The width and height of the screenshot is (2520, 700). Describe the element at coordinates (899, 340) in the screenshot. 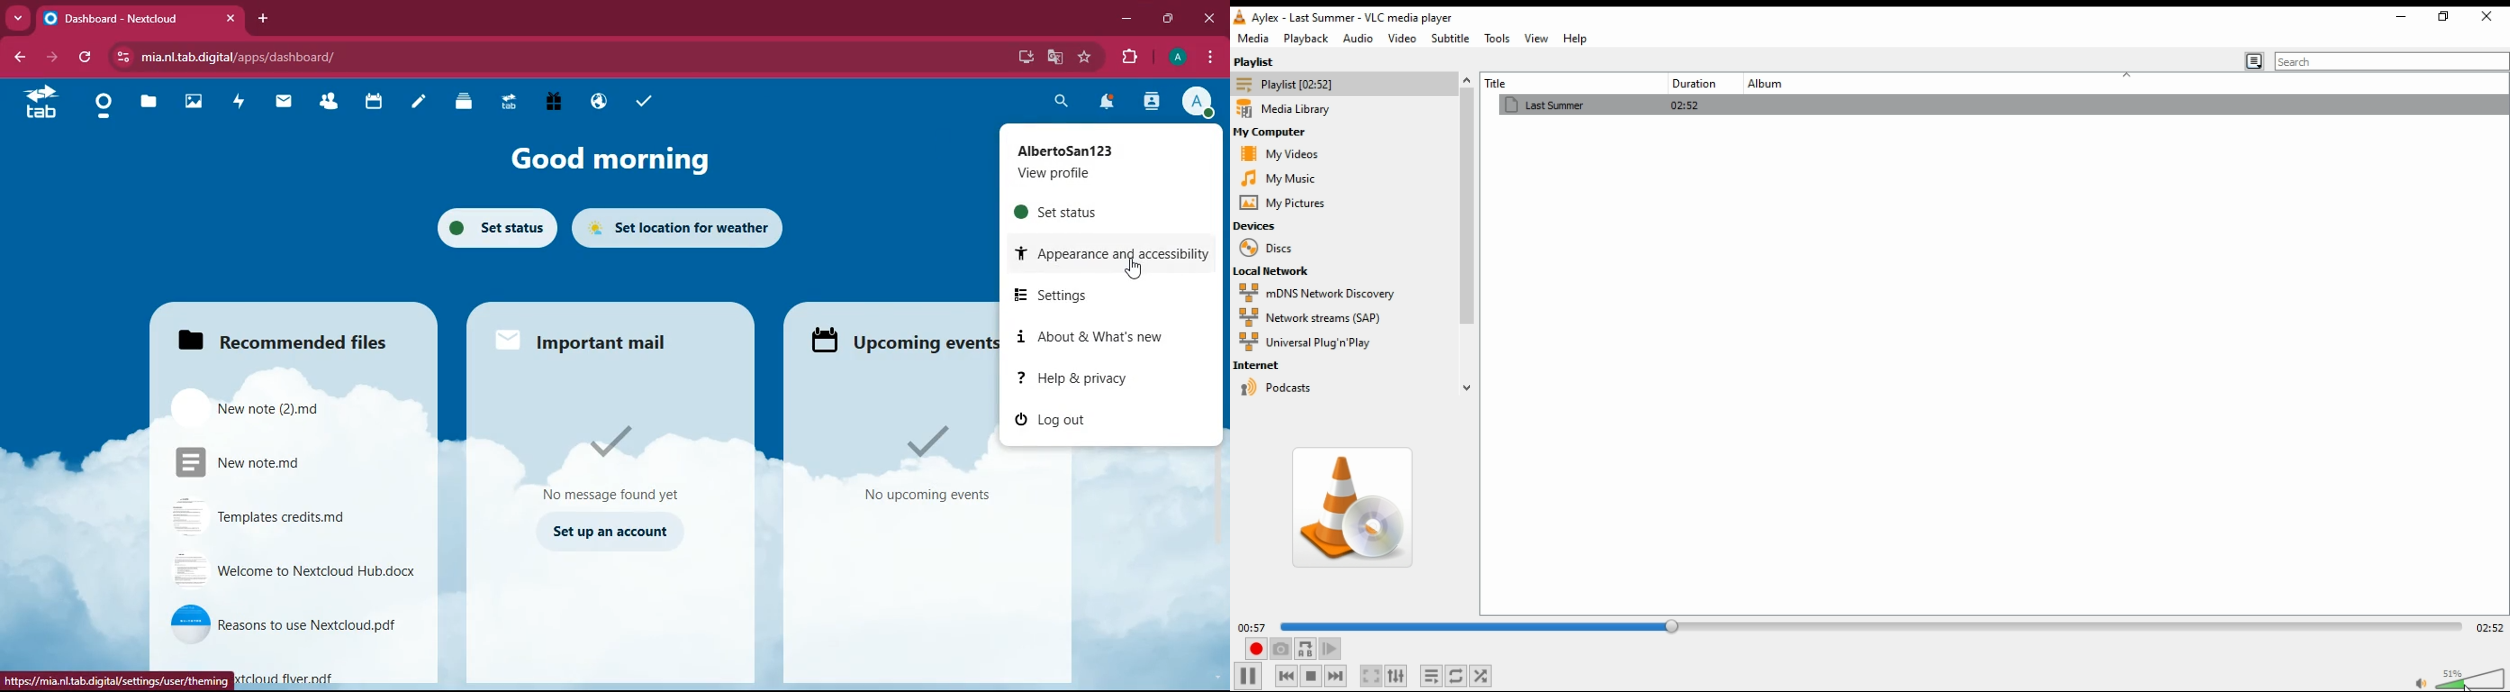

I see `events` at that location.